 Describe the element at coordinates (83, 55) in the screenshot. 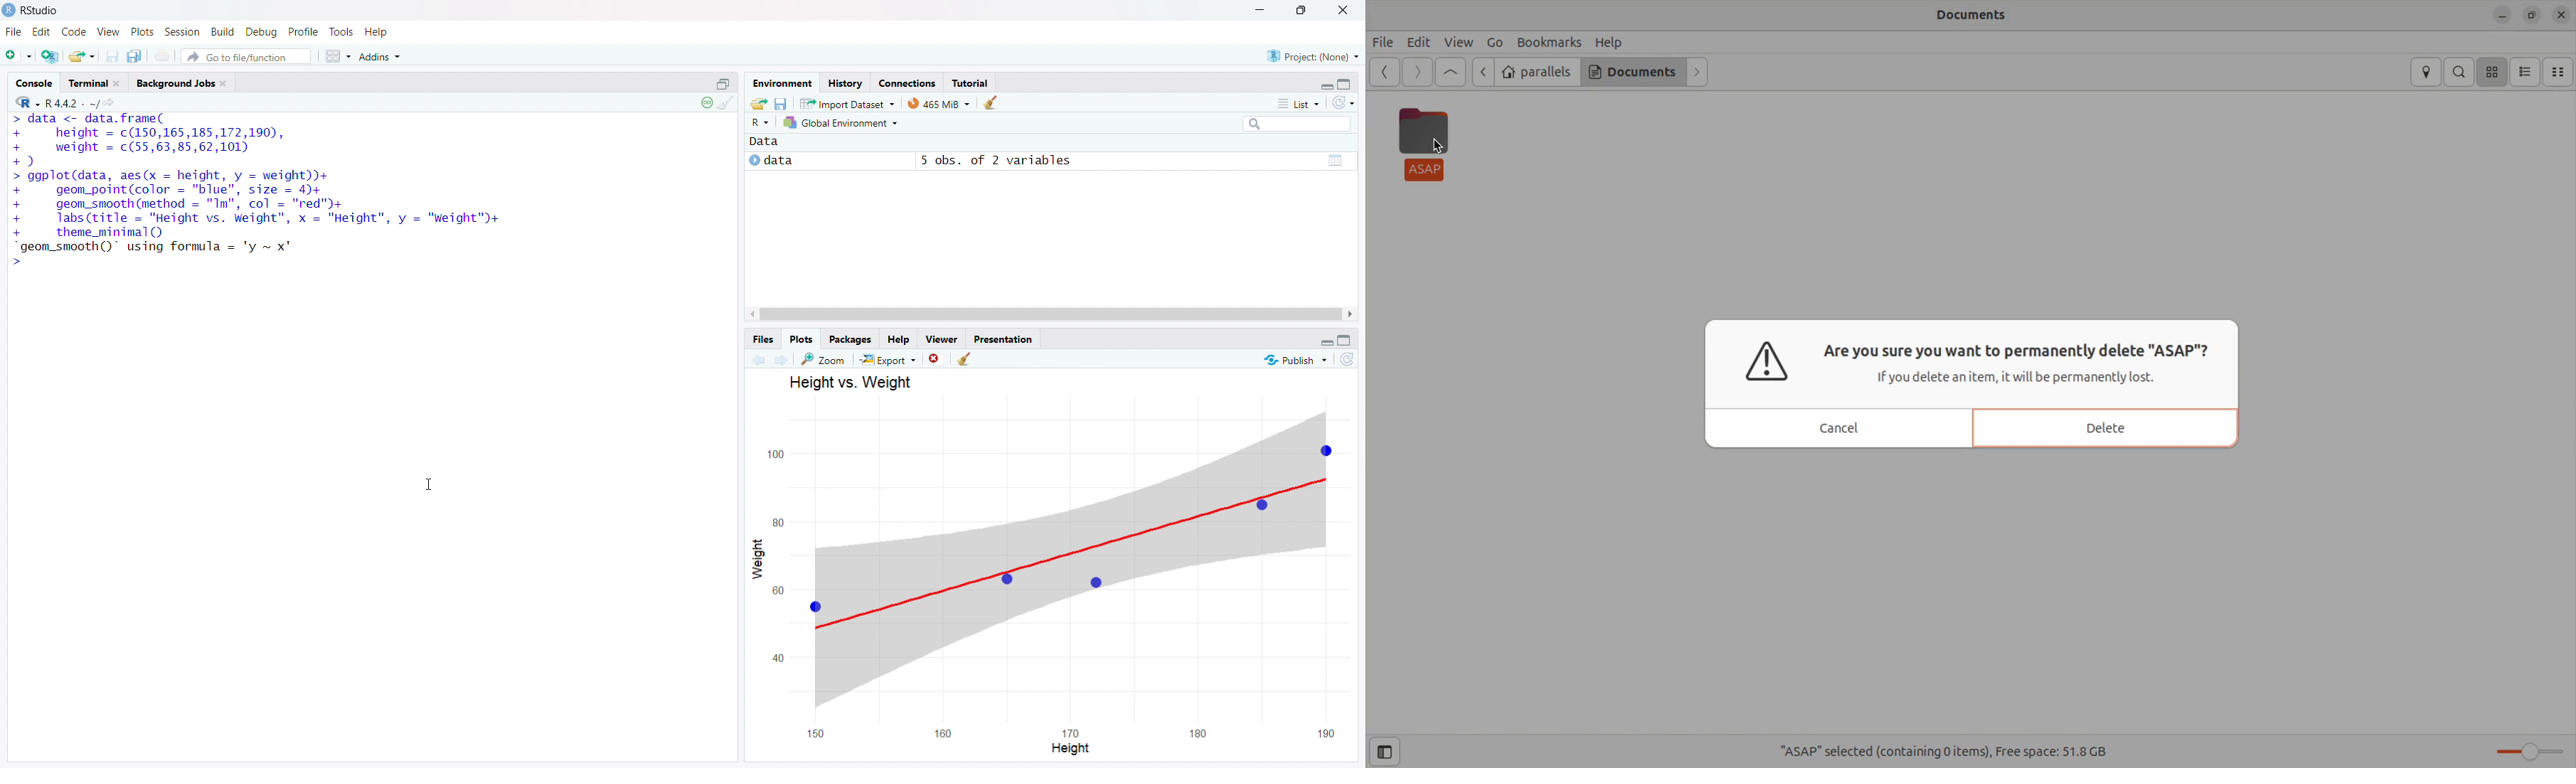

I see `open an existing file` at that location.